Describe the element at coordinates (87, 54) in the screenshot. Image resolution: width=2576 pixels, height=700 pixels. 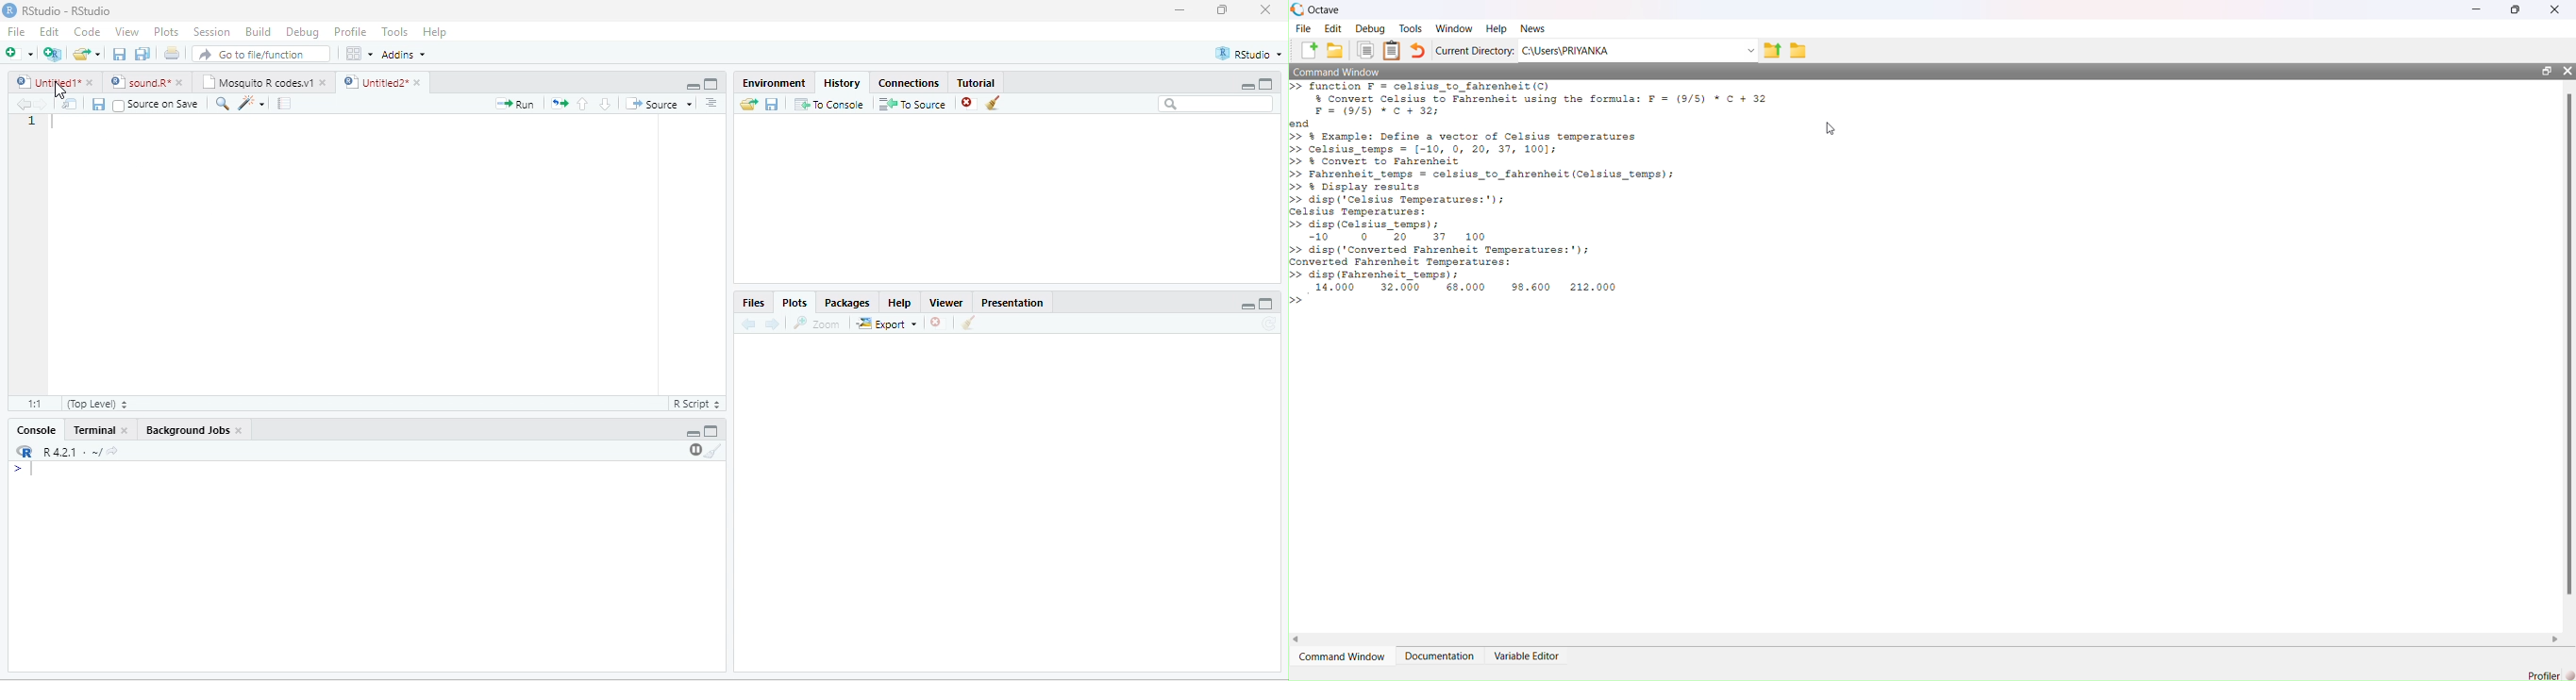
I see `open file` at that location.